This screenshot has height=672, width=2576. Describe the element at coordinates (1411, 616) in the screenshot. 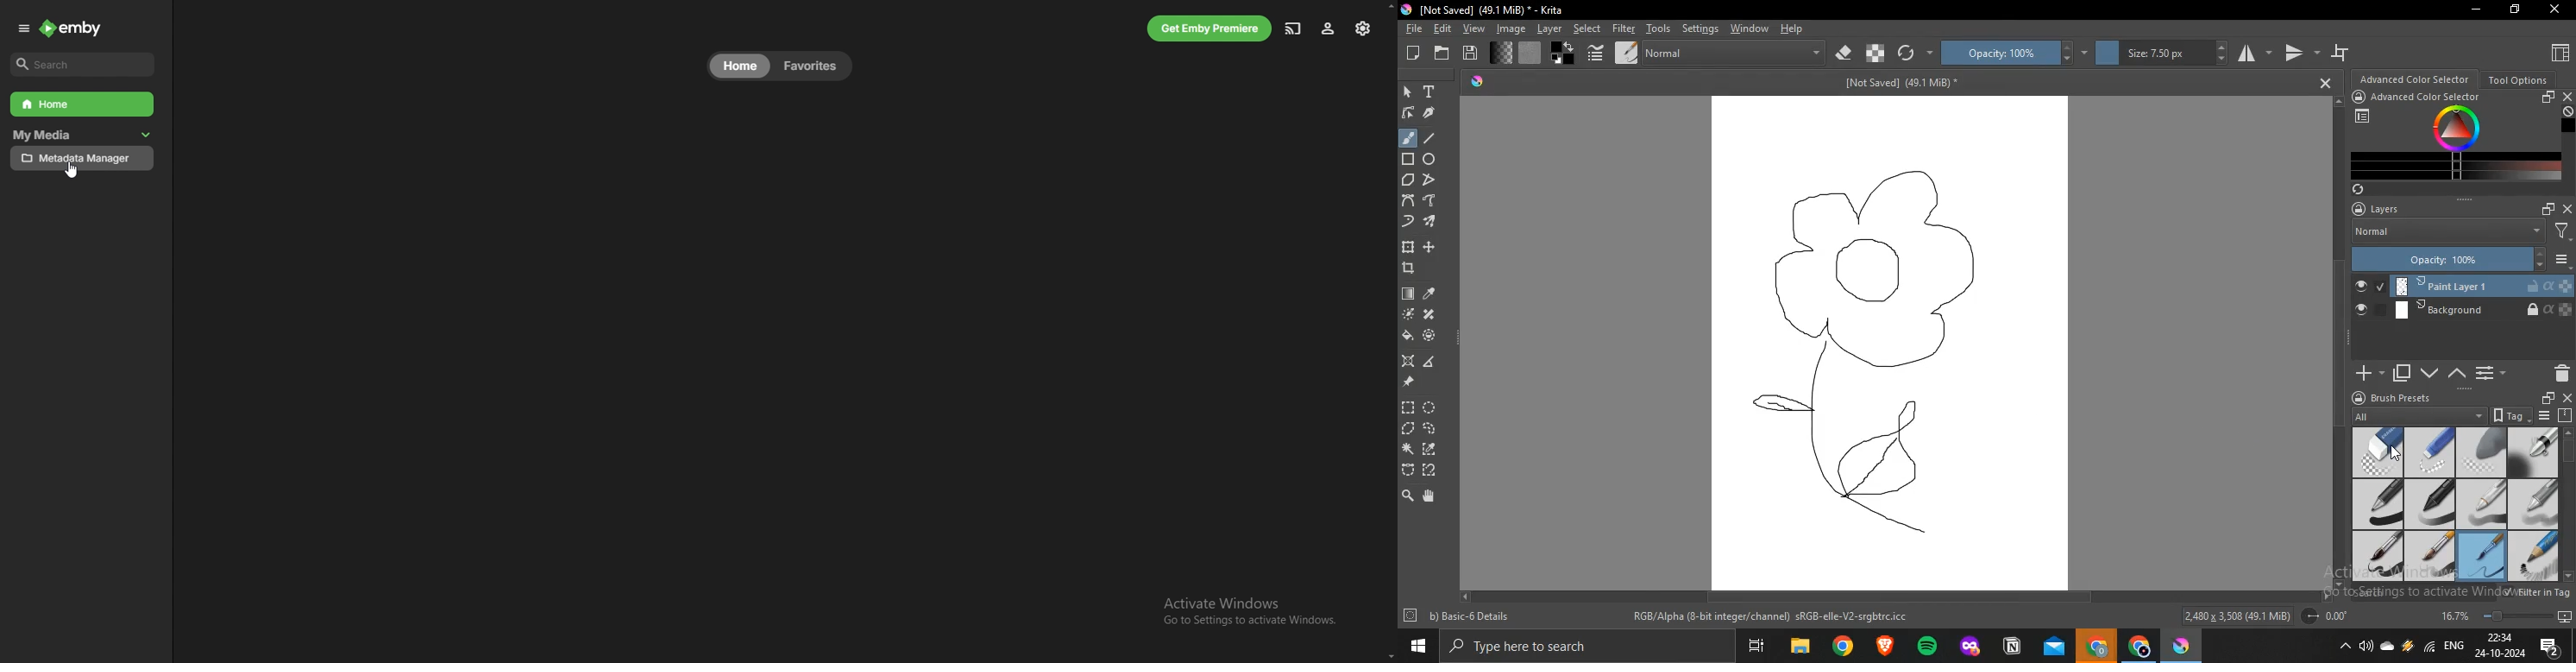

I see `Settings` at that location.